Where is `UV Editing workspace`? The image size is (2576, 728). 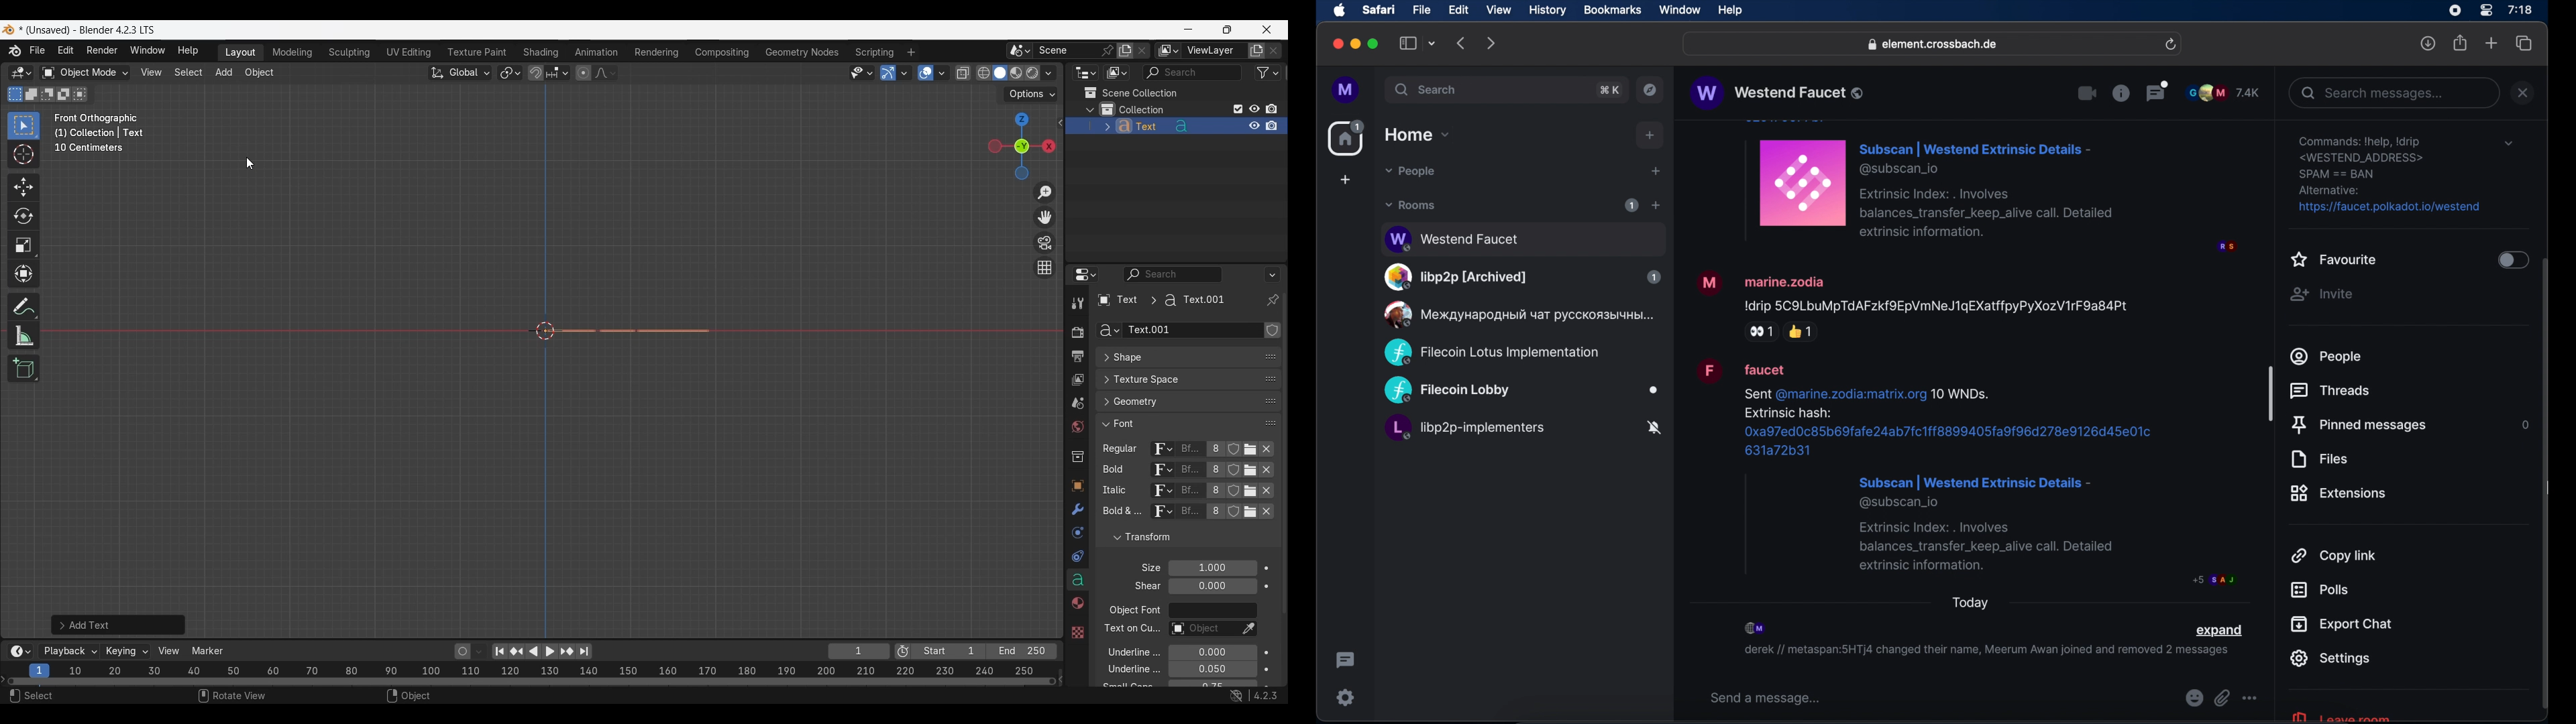 UV Editing workspace is located at coordinates (410, 52).